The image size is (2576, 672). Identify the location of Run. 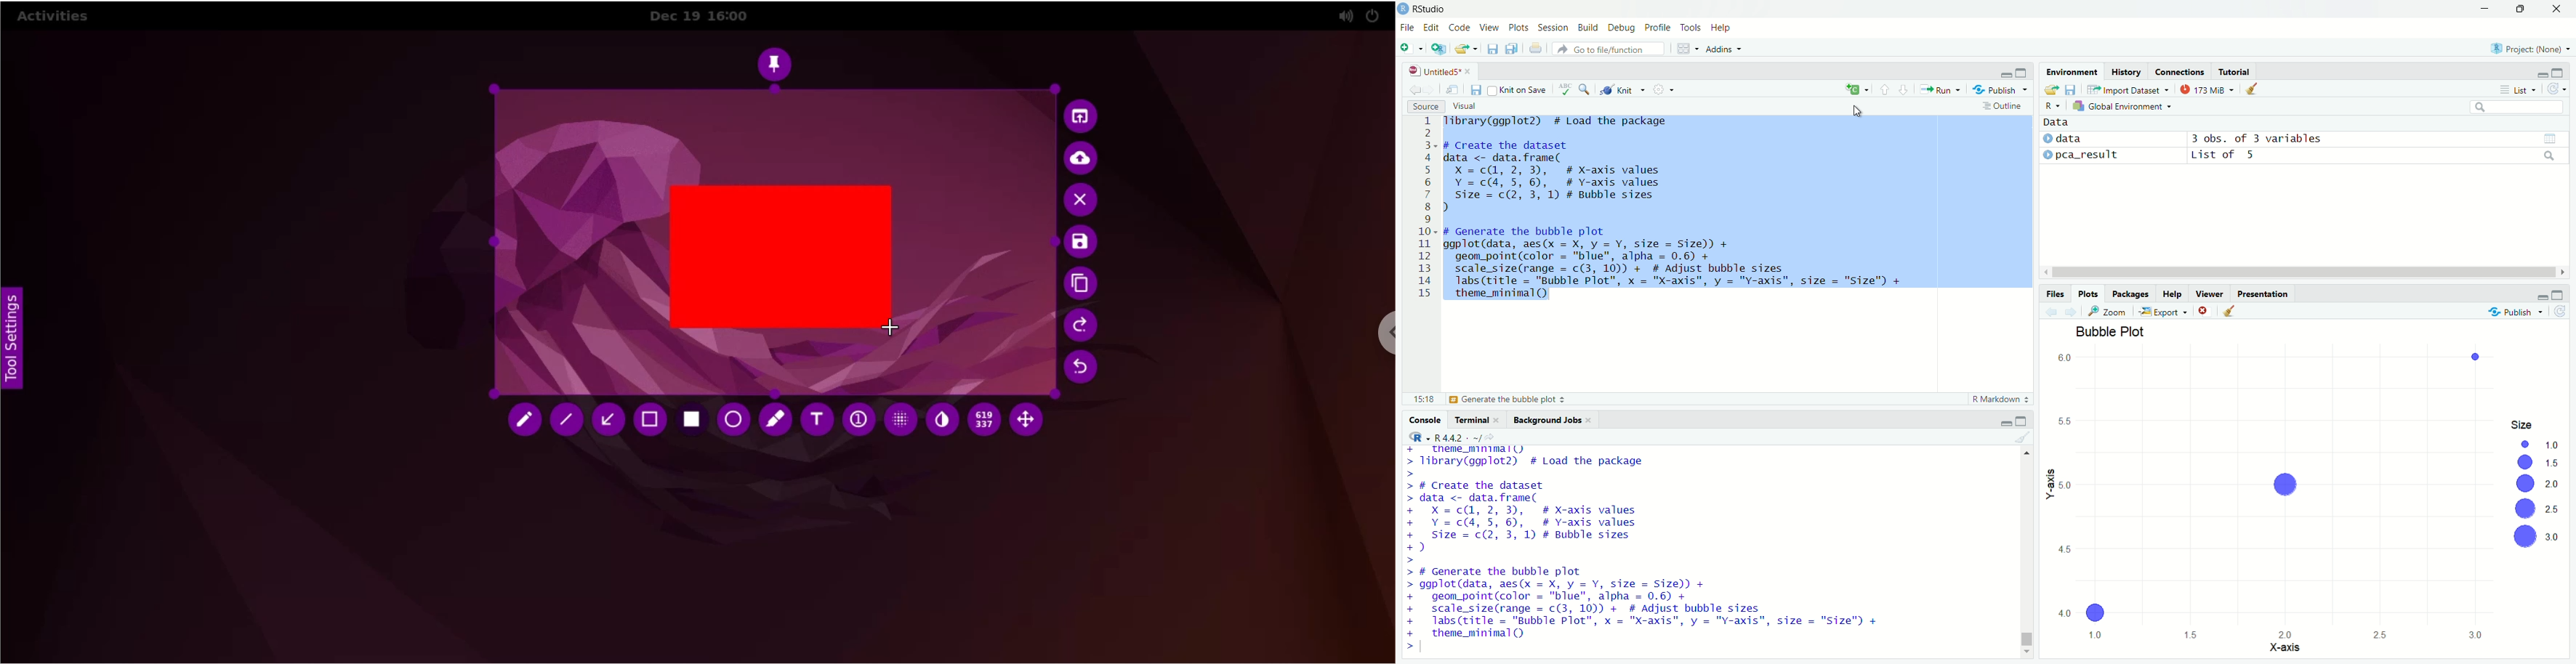
(1940, 89).